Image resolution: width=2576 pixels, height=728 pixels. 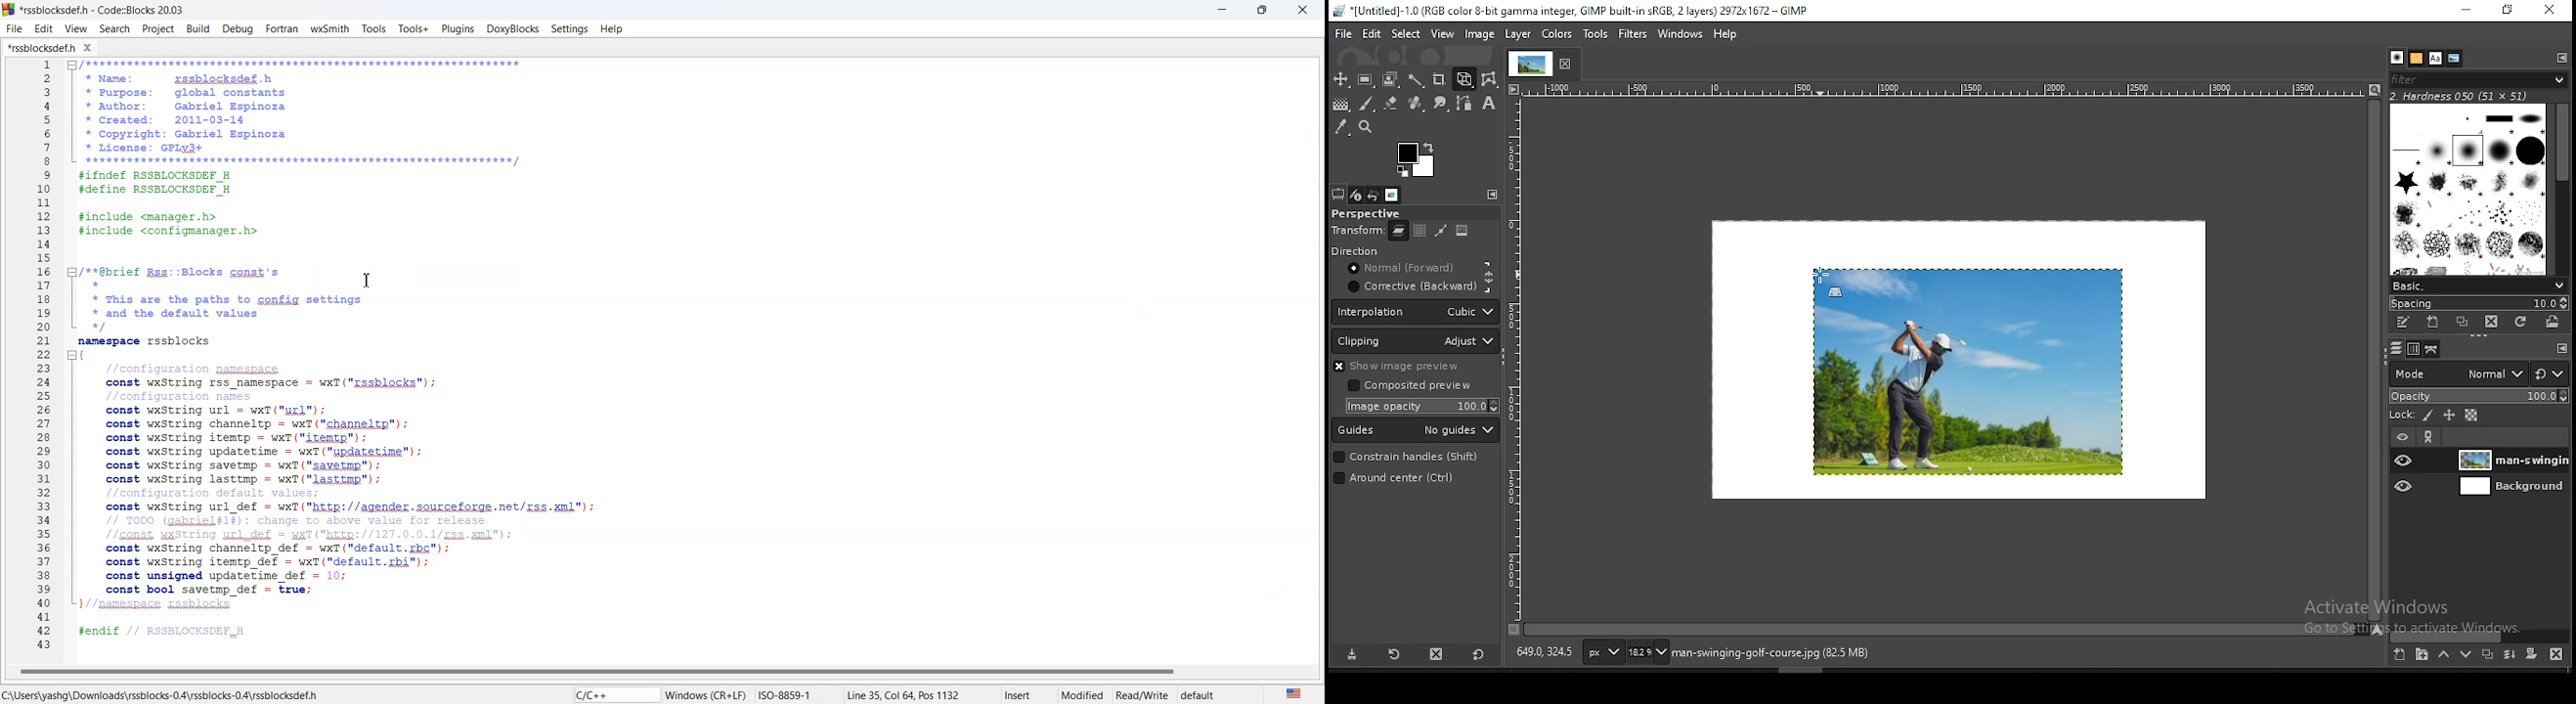 I want to click on File, so click(x=14, y=28).